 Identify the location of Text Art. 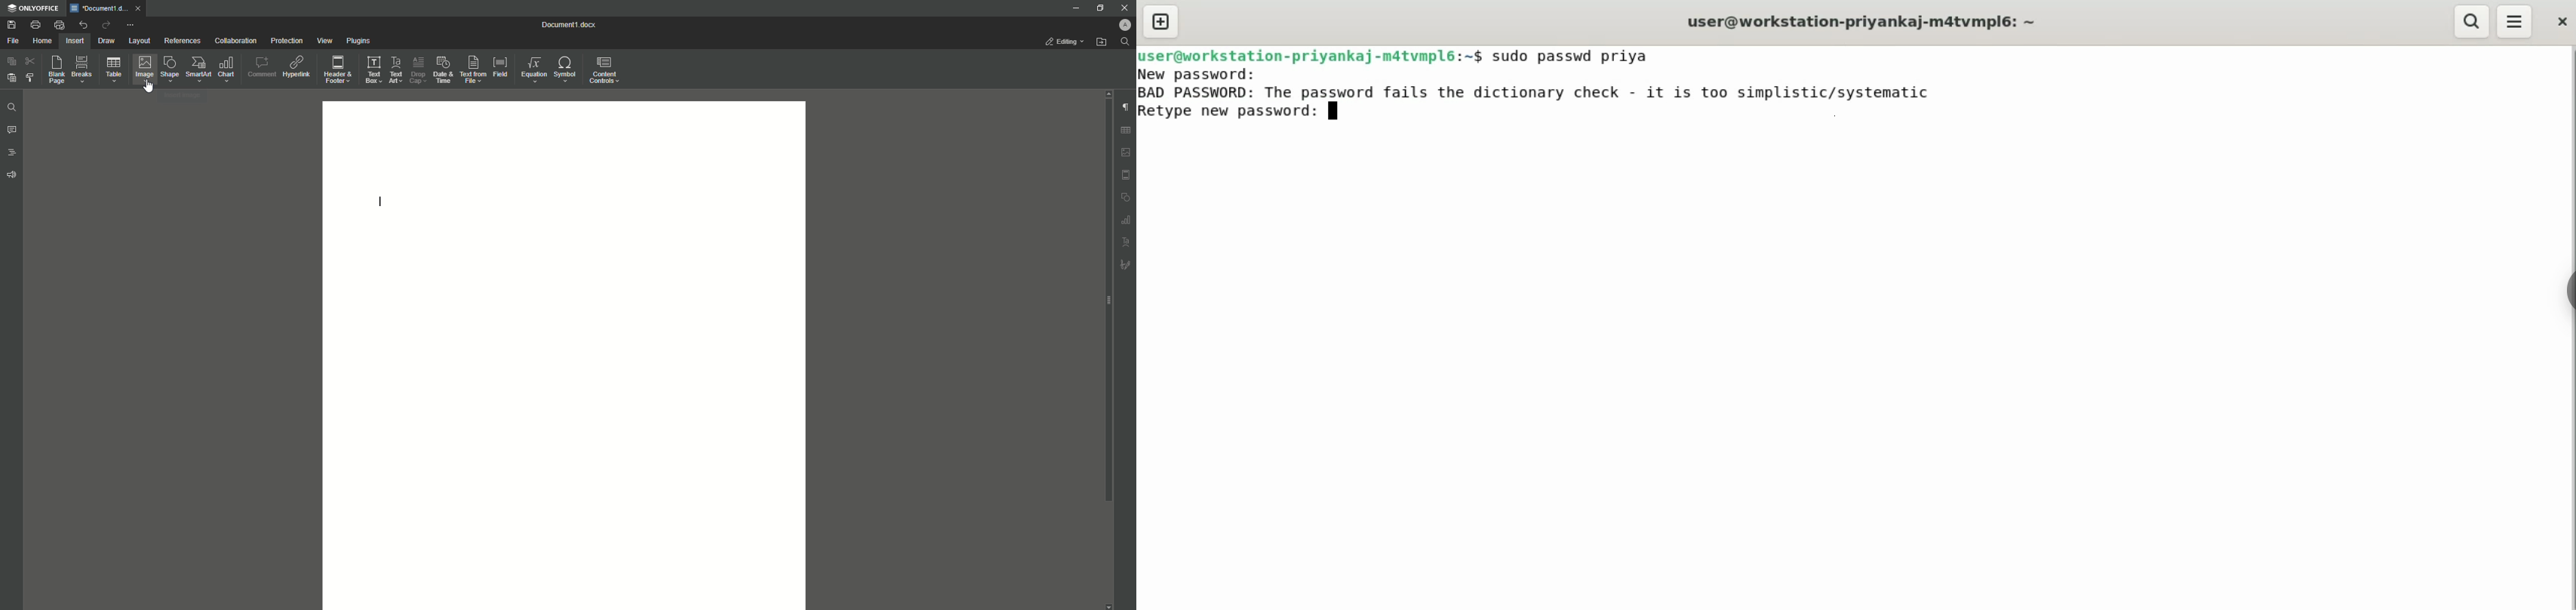
(392, 69).